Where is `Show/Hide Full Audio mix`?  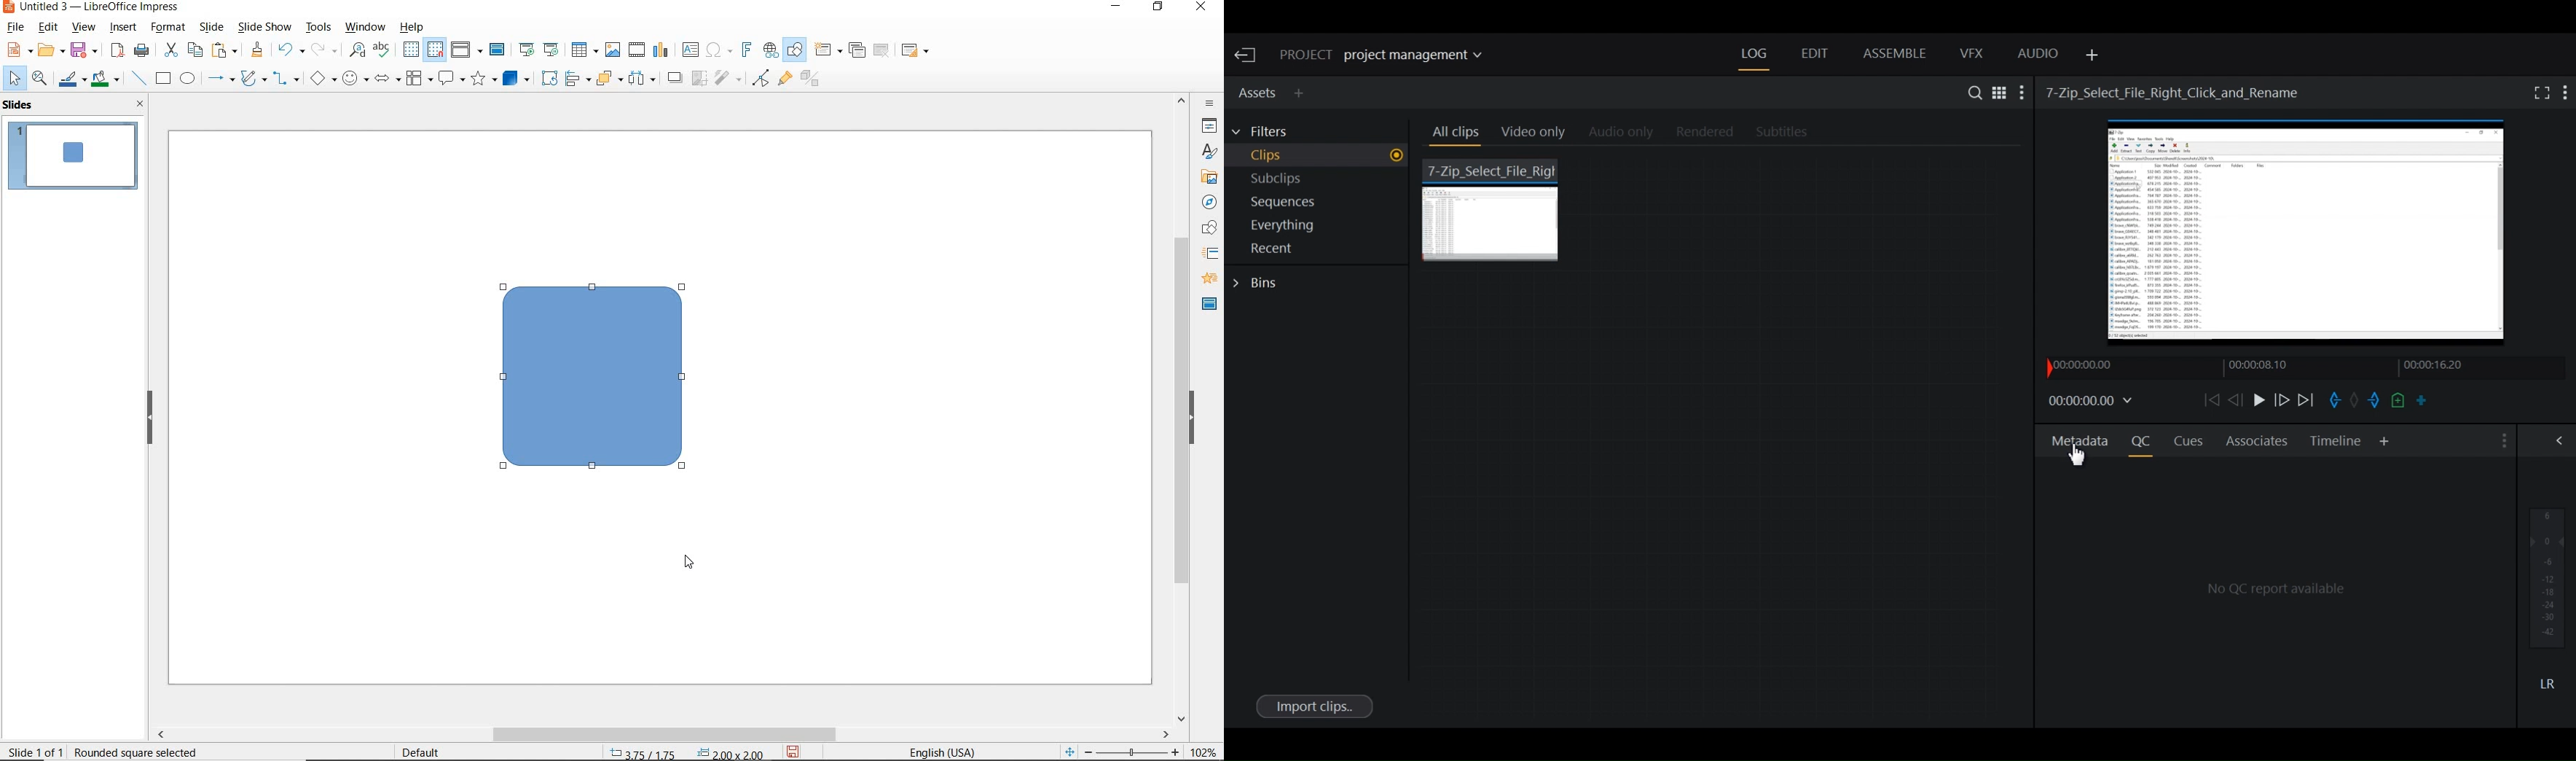 Show/Hide Full Audio mix is located at coordinates (2562, 440).